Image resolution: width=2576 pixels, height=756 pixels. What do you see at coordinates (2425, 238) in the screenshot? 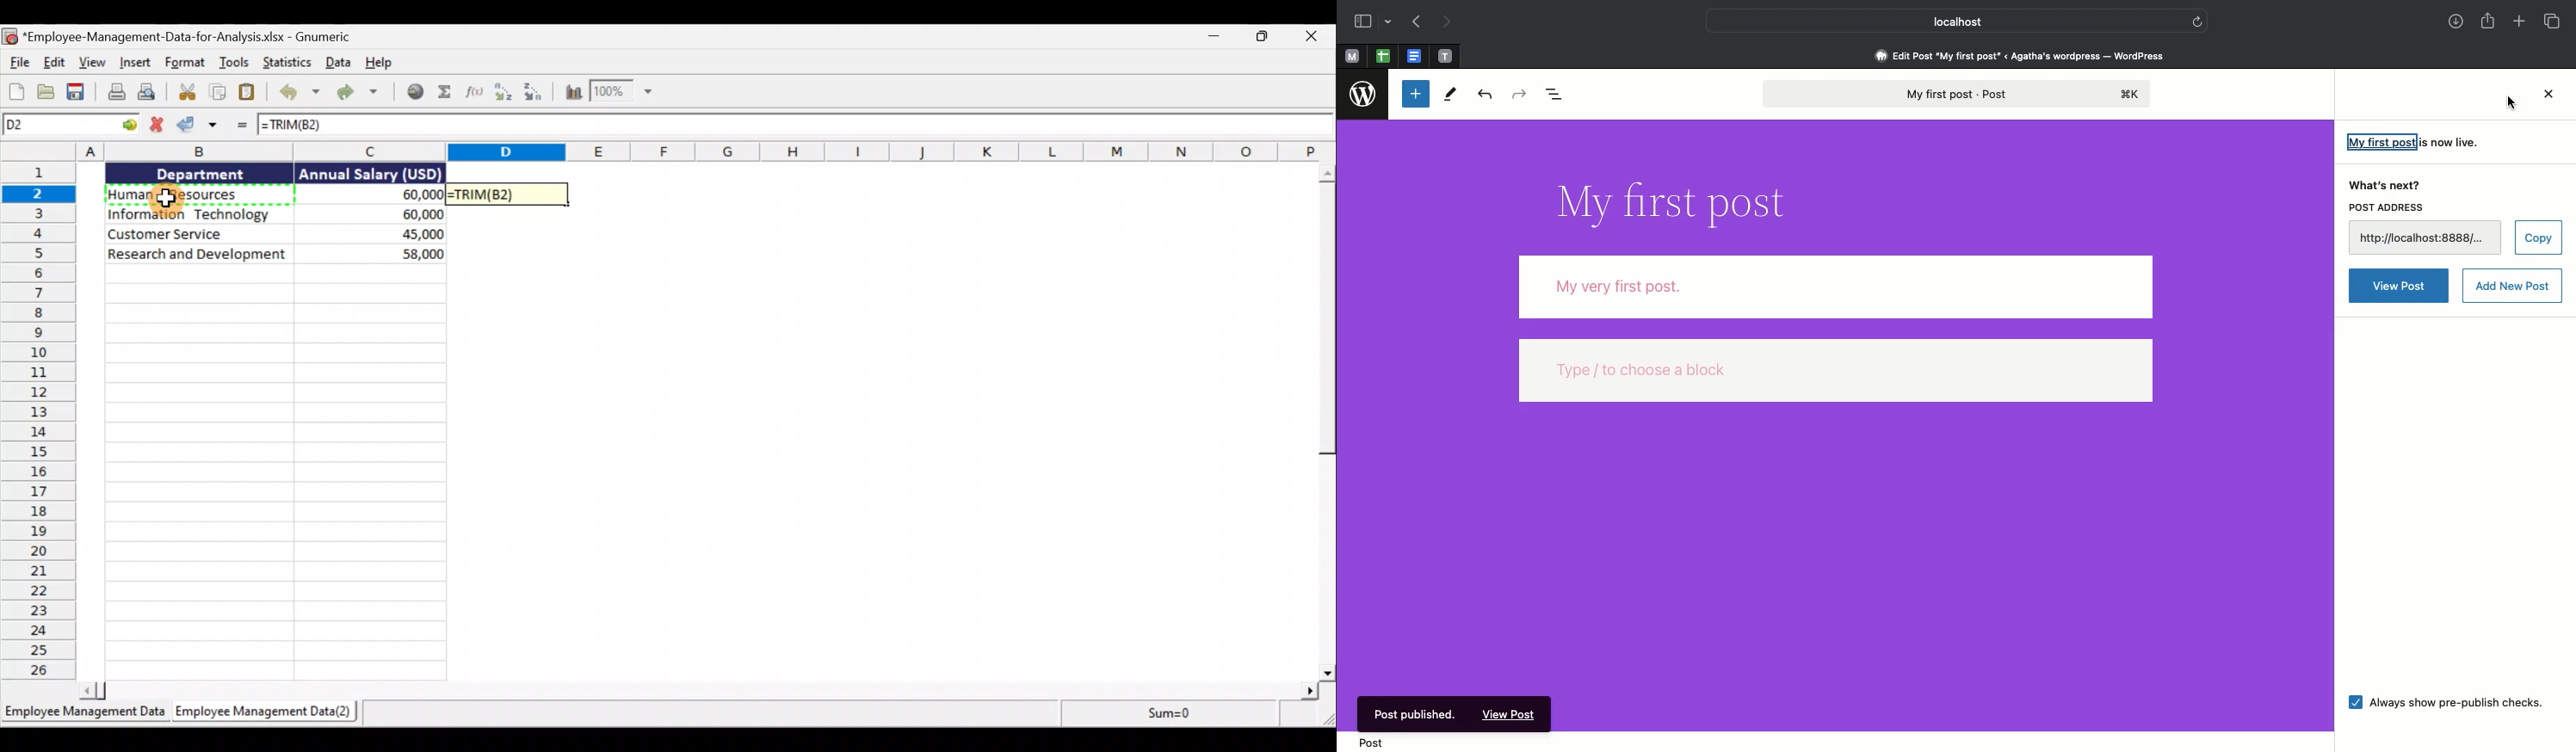
I see `http://localhost:8888/...` at bounding box center [2425, 238].